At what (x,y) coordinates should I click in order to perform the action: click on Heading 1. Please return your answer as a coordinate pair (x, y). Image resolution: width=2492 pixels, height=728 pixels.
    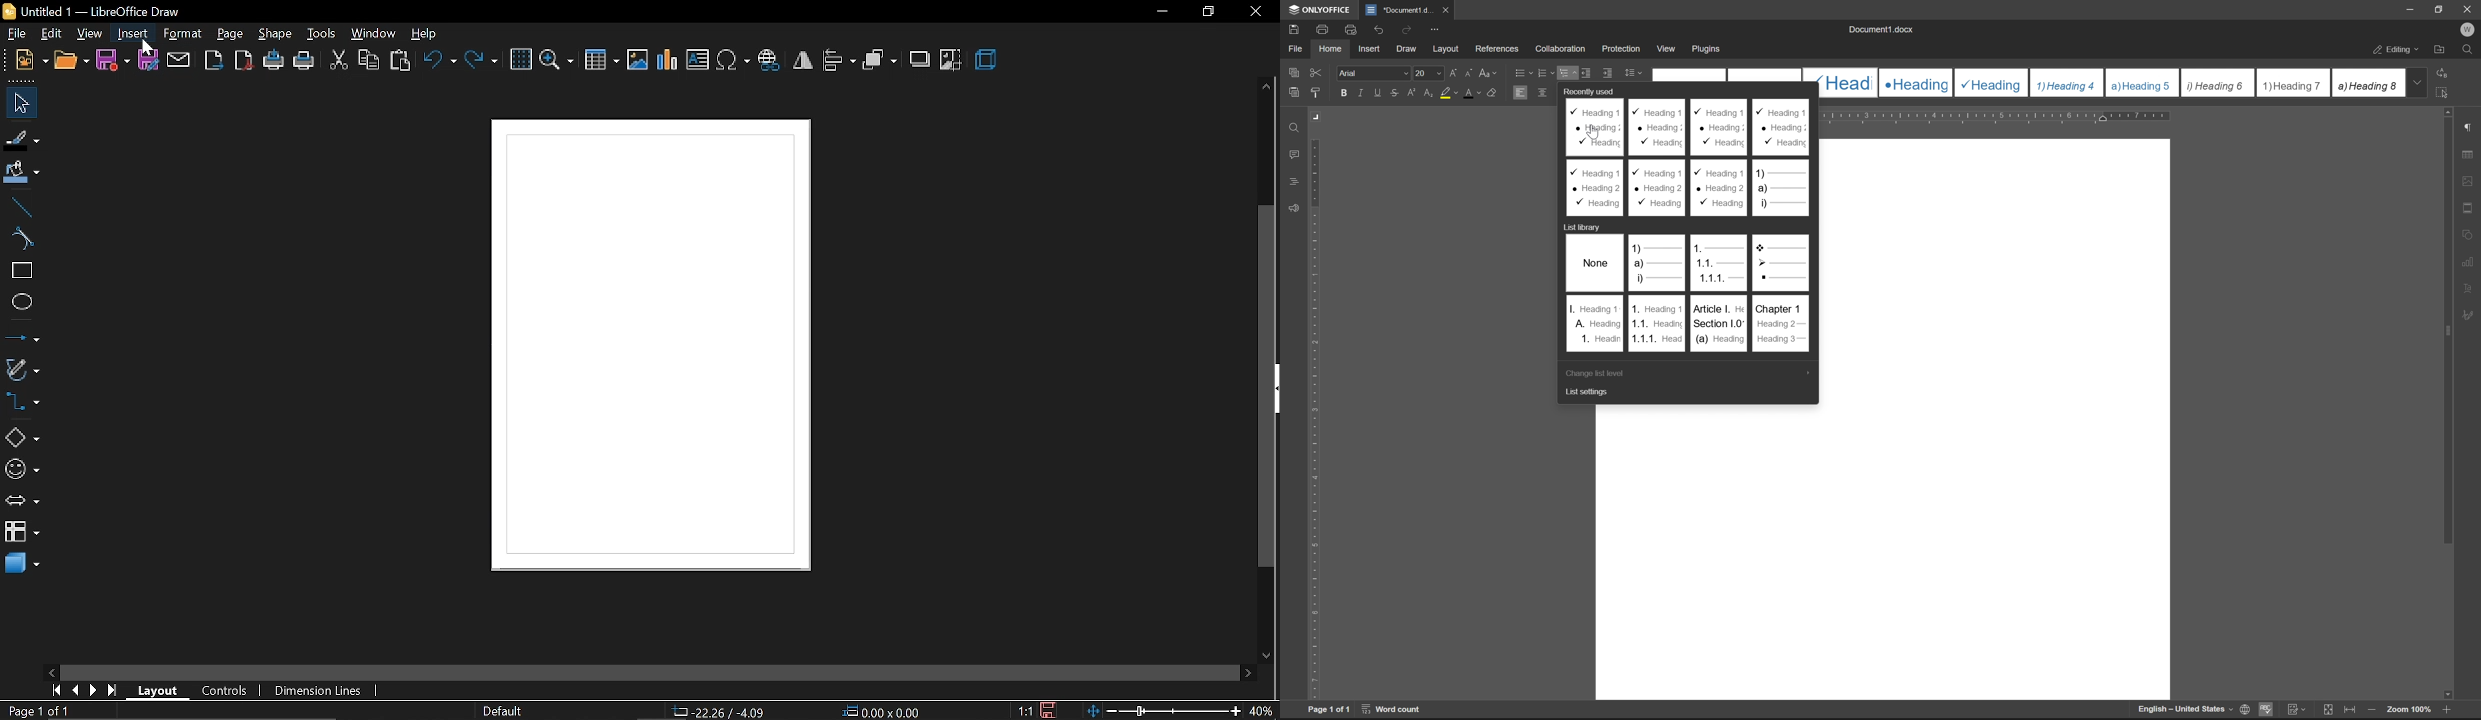
    Looking at the image, I should click on (1846, 82).